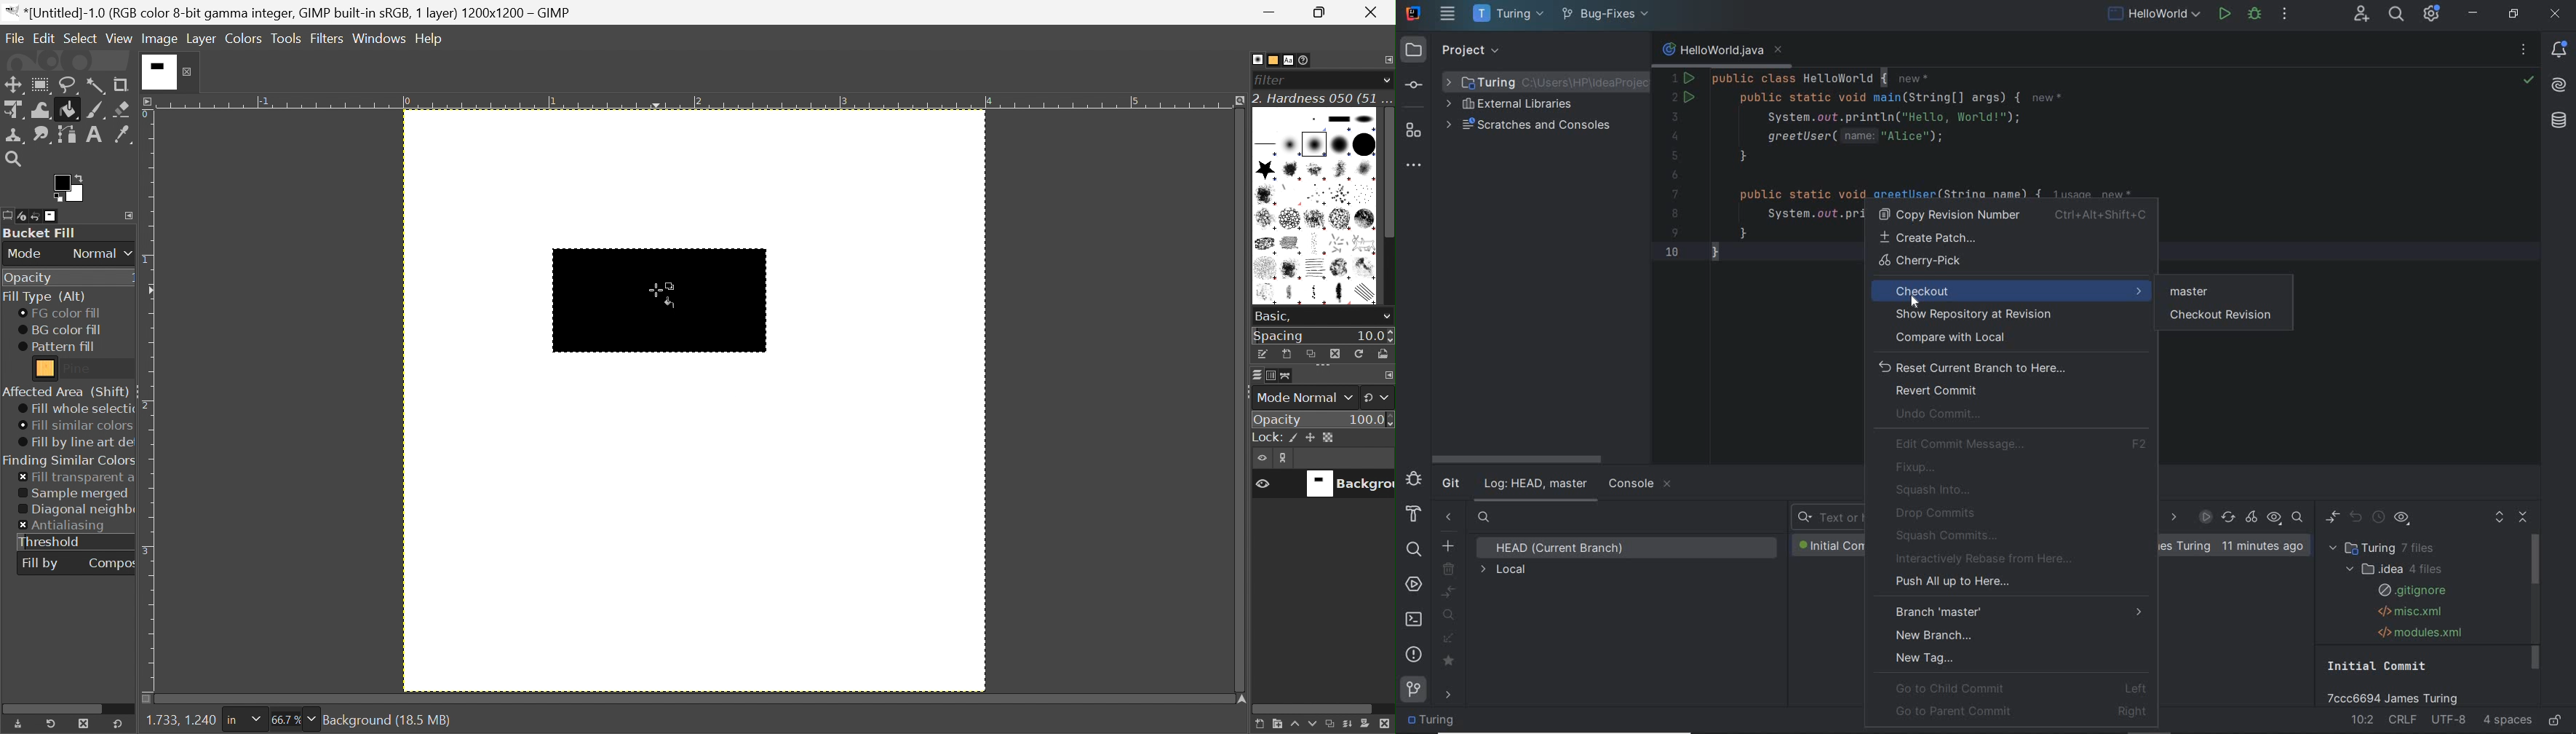  What do you see at coordinates (1932, 513) in the screenshot?
I see `drop commits` at bounding box center [1932, 513].